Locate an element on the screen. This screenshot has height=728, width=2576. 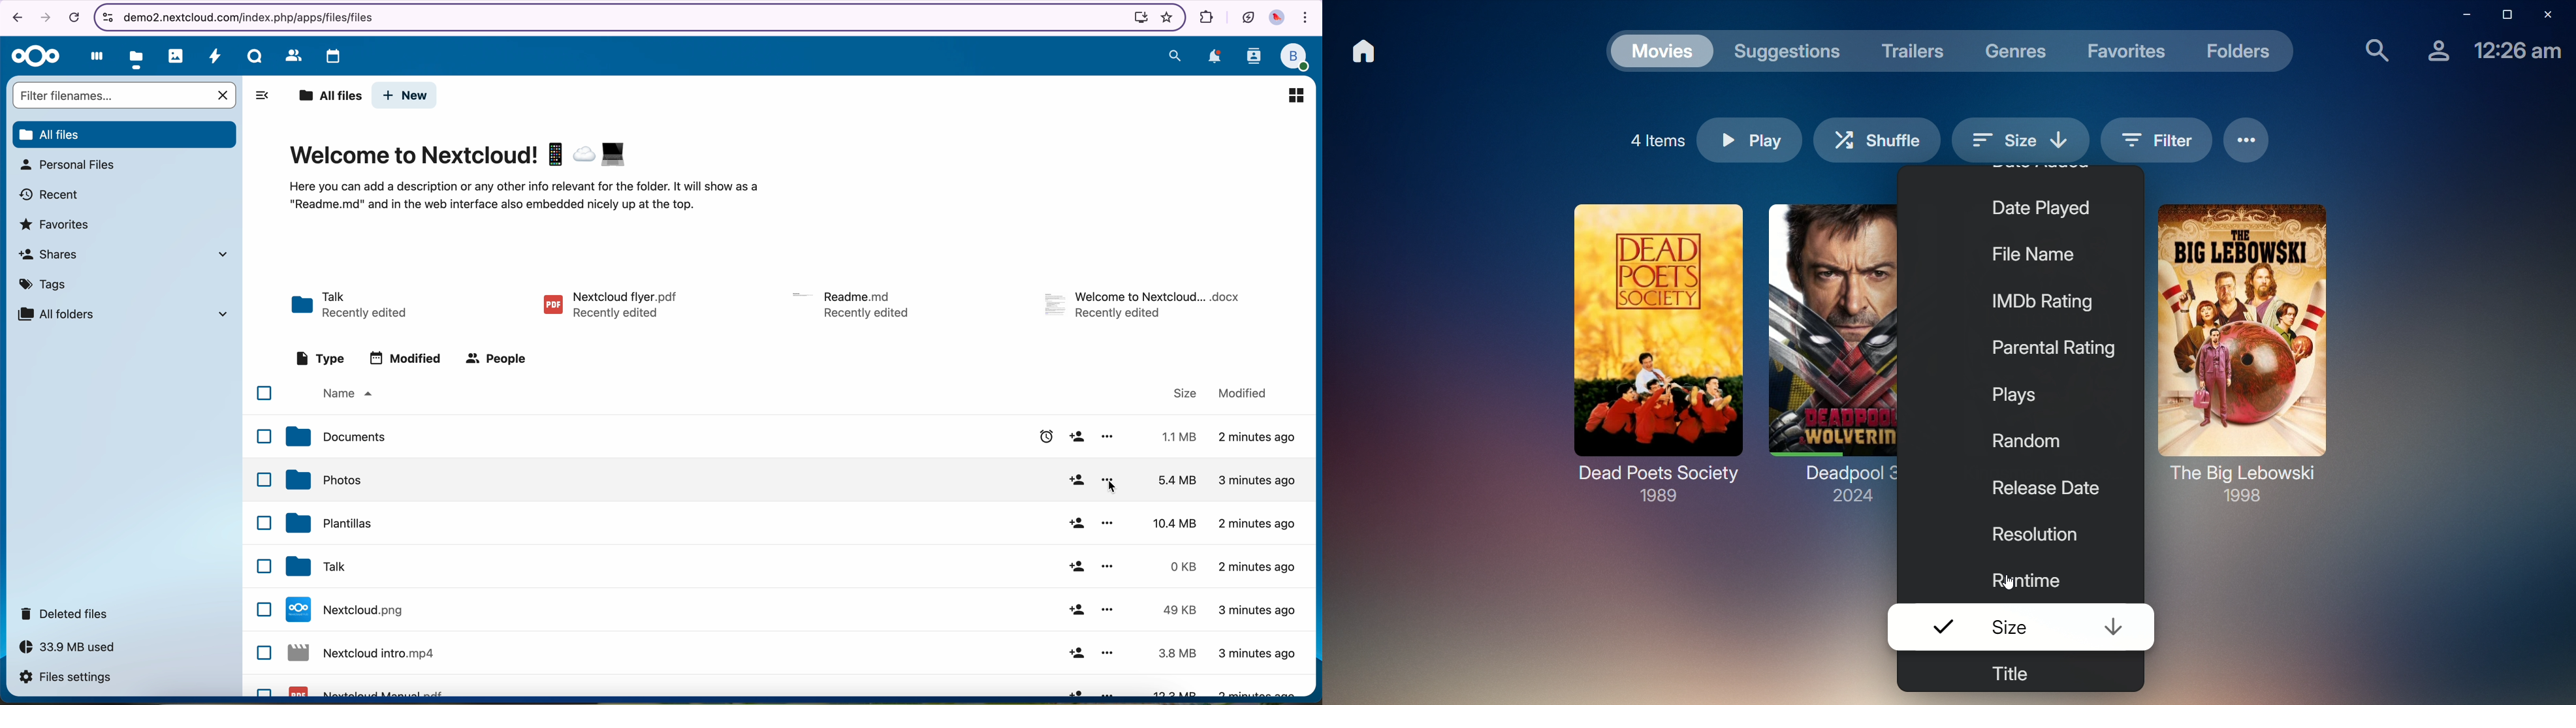
Close is located at coordinates (2553, 15).